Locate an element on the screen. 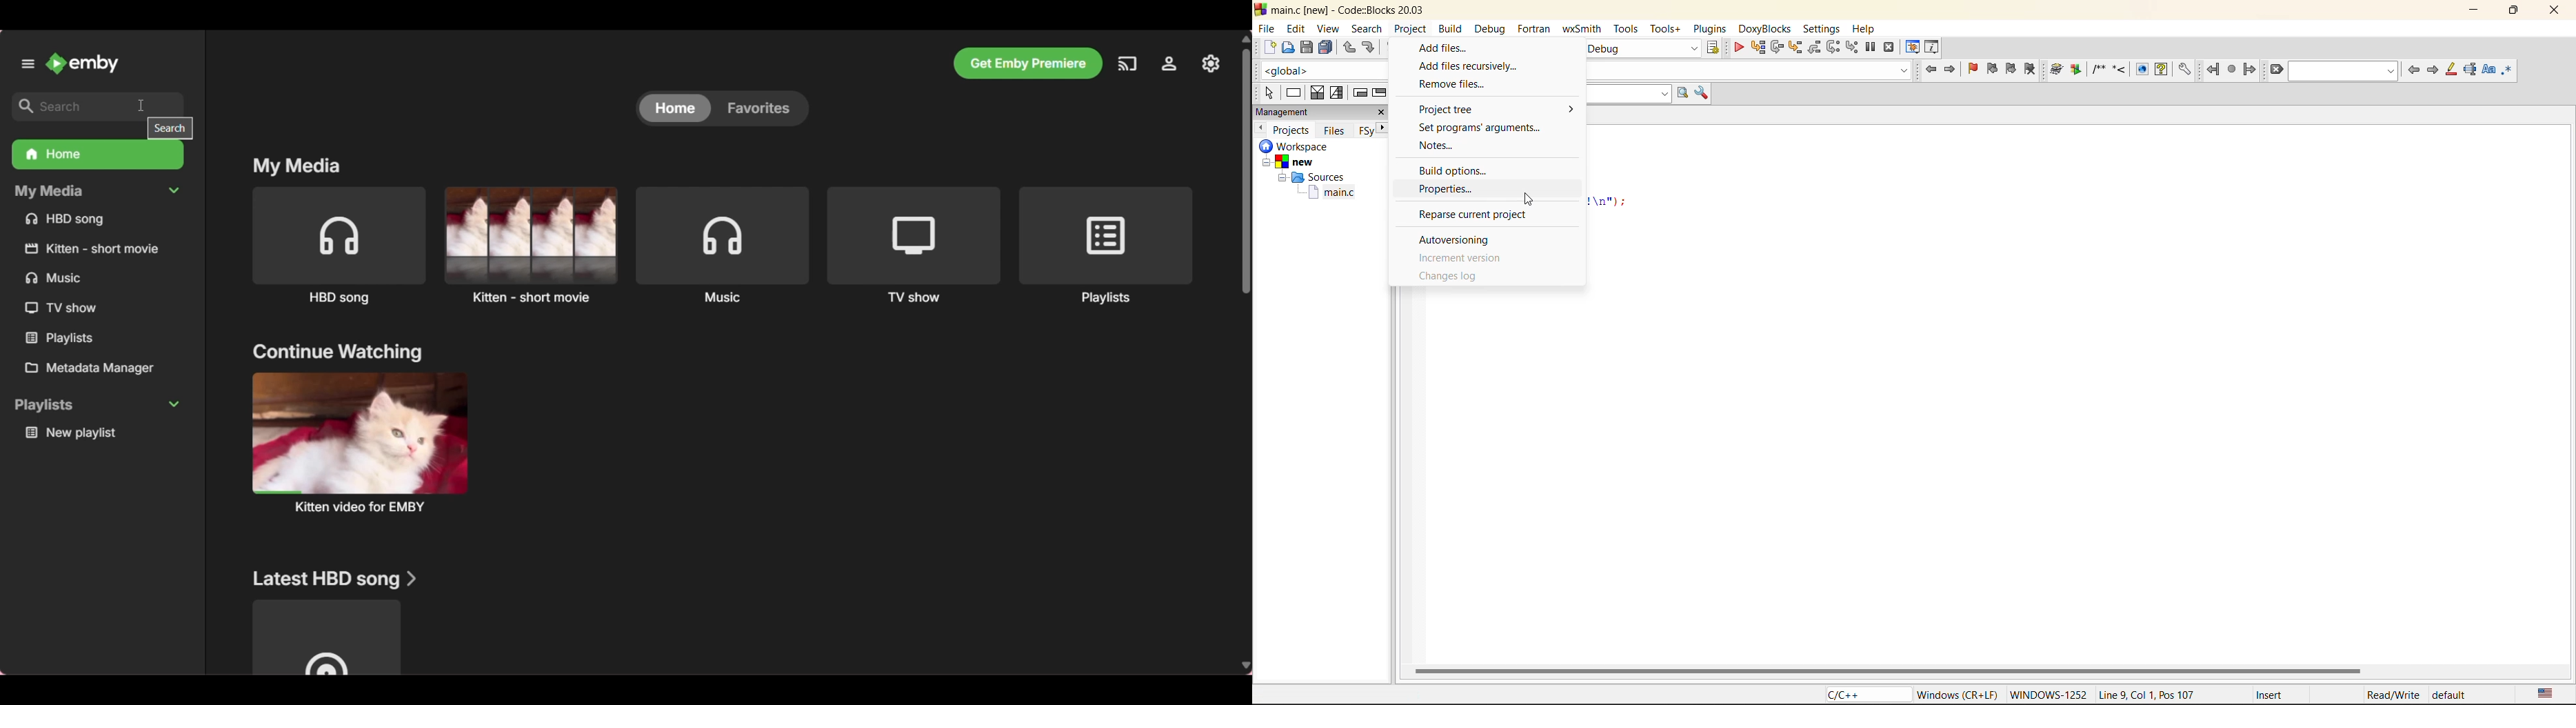 The image size is (2576, 728). Insert a line comment at the current cursor position is located at coordinates (2118, 69).